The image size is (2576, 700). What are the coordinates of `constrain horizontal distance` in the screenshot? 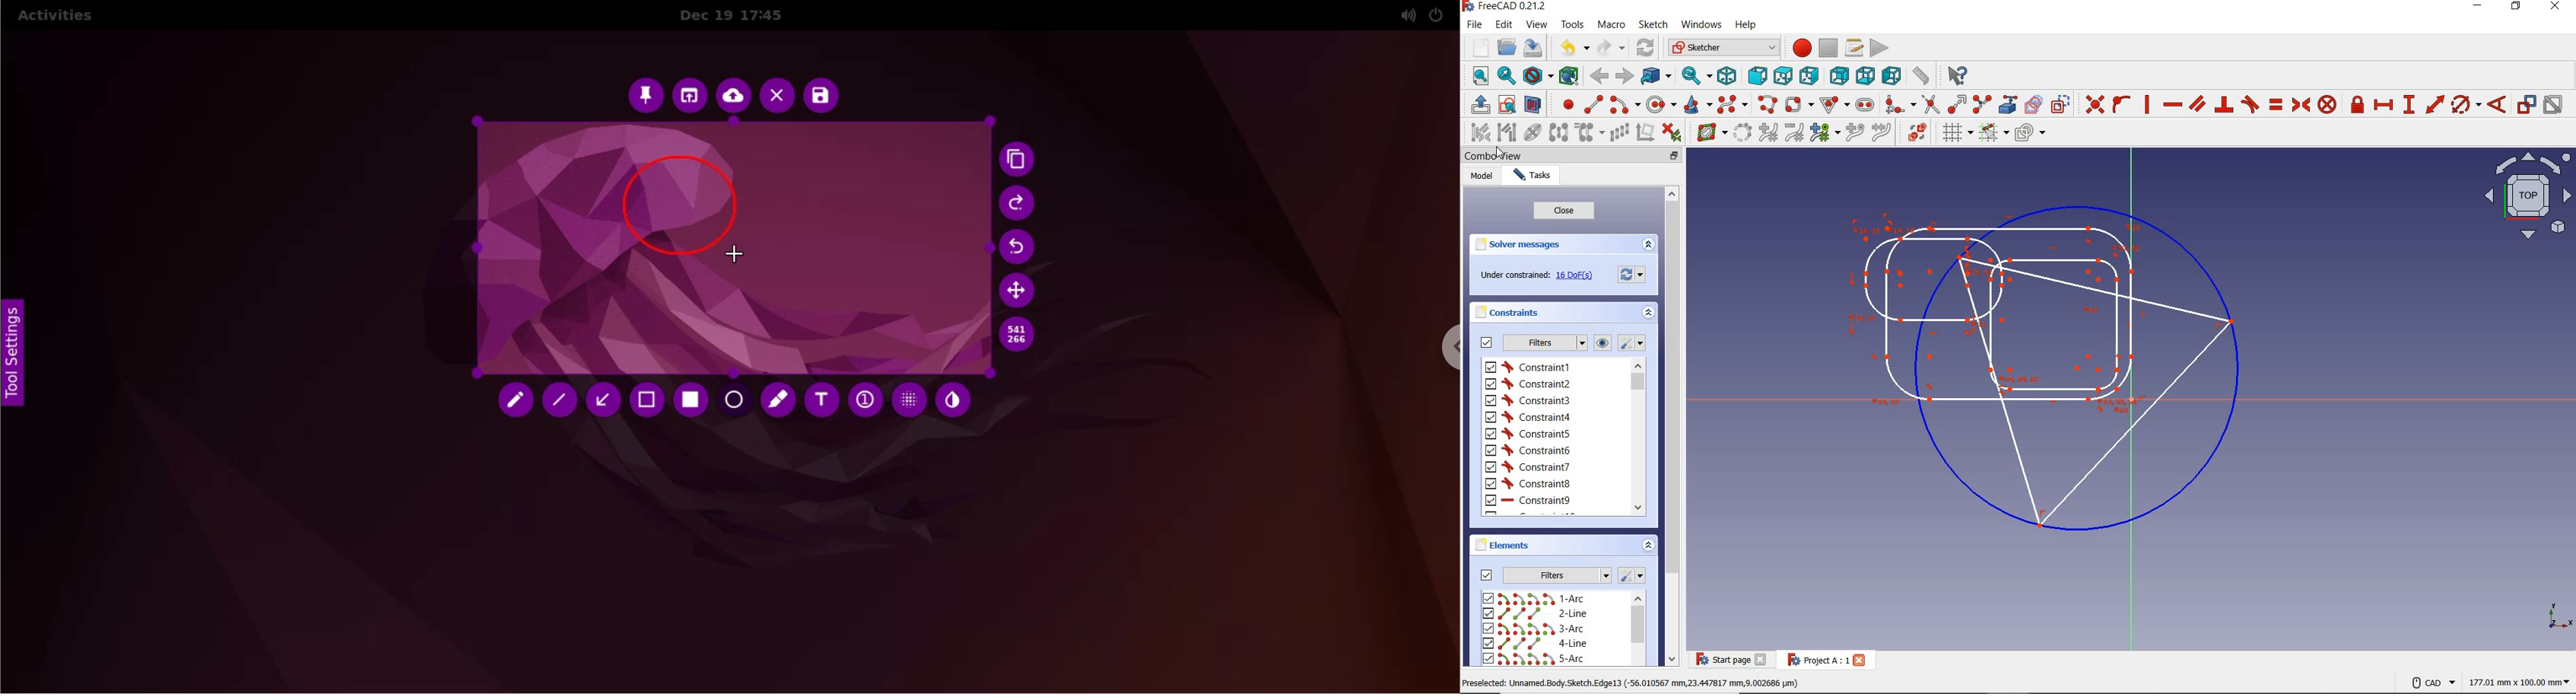 It's located at (2383, 106).